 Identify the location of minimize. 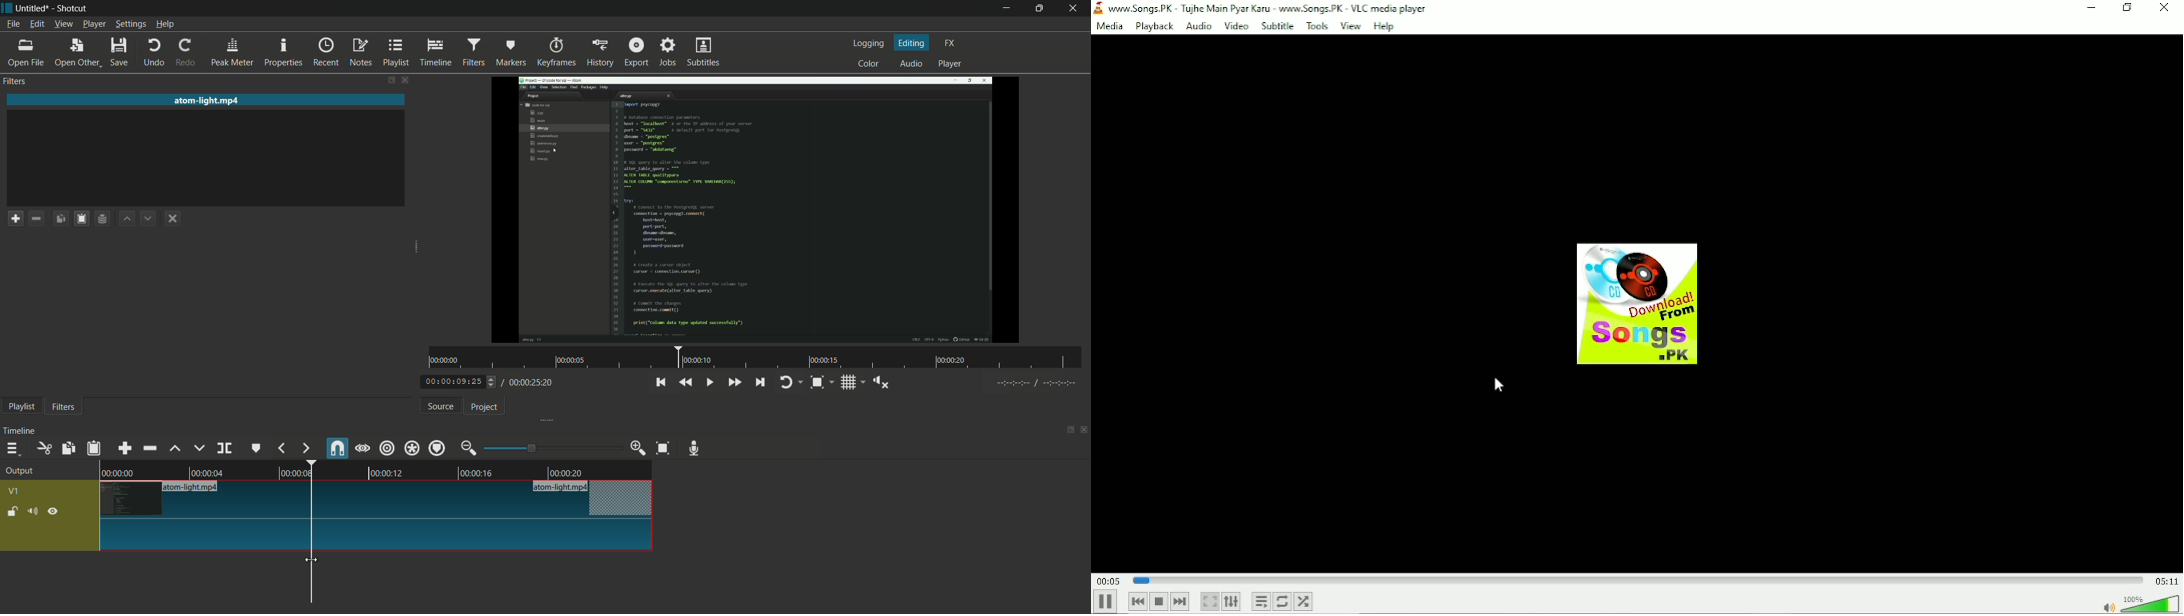
(1005, 9).